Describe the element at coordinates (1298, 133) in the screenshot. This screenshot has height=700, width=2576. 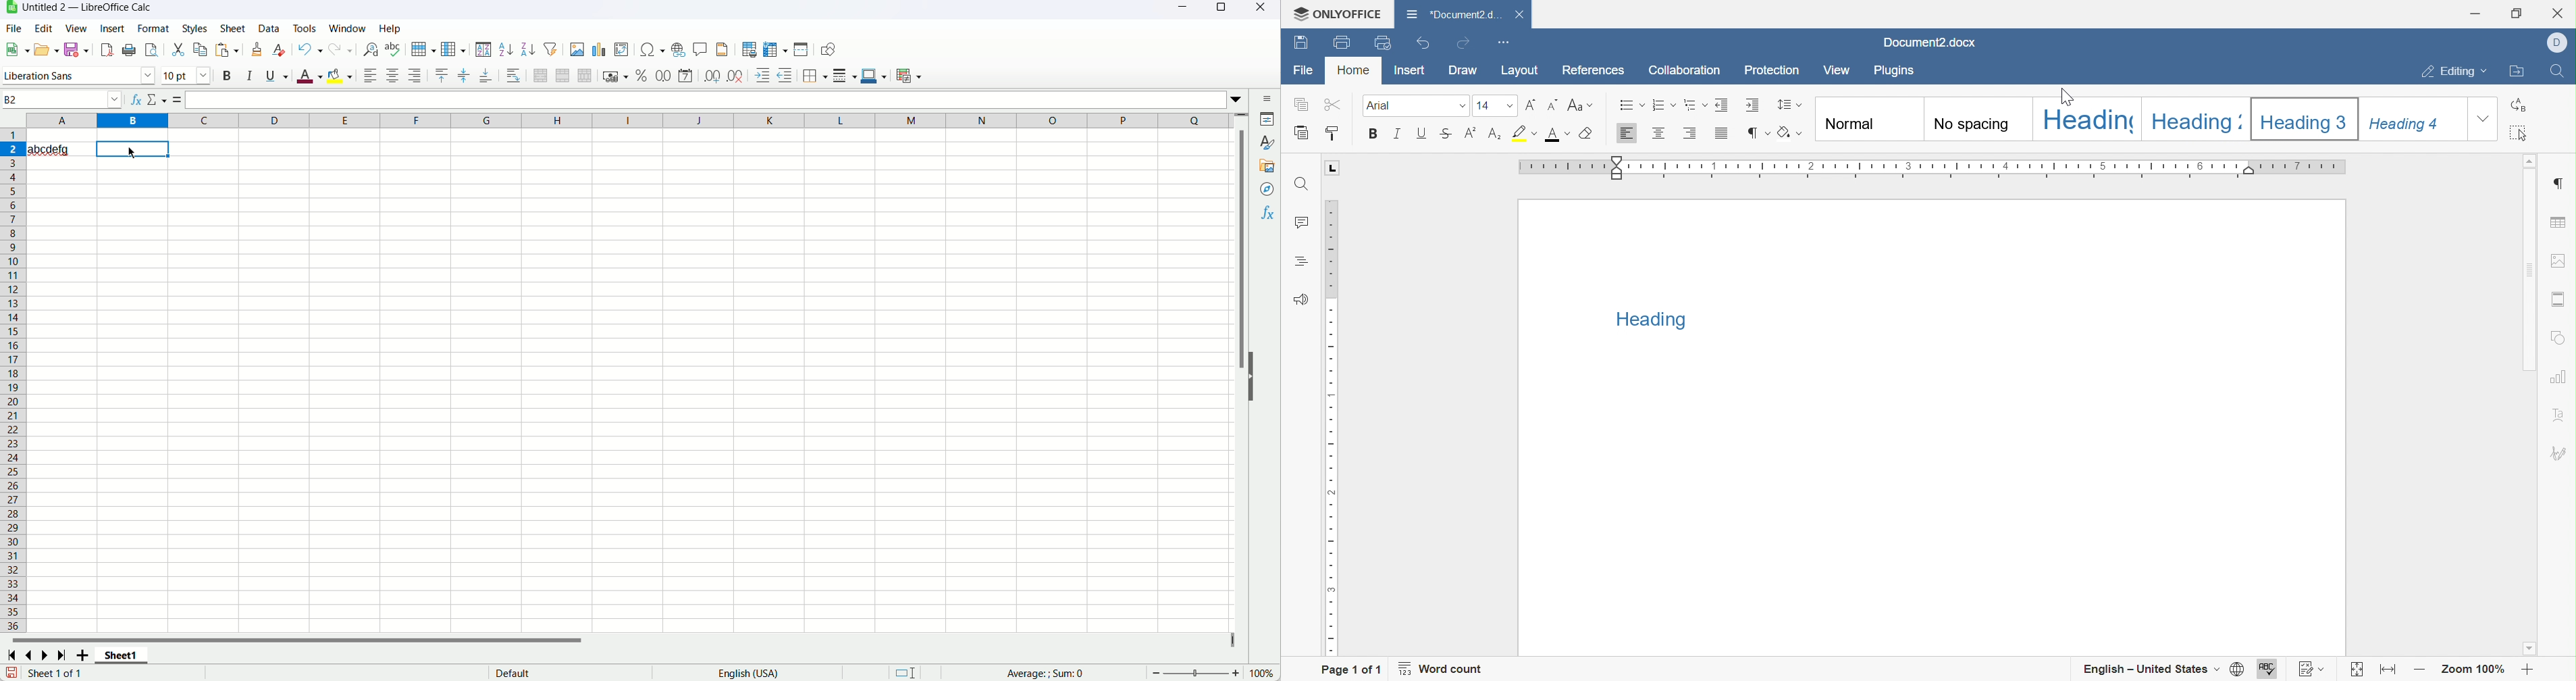
I see `Paste` at that location.